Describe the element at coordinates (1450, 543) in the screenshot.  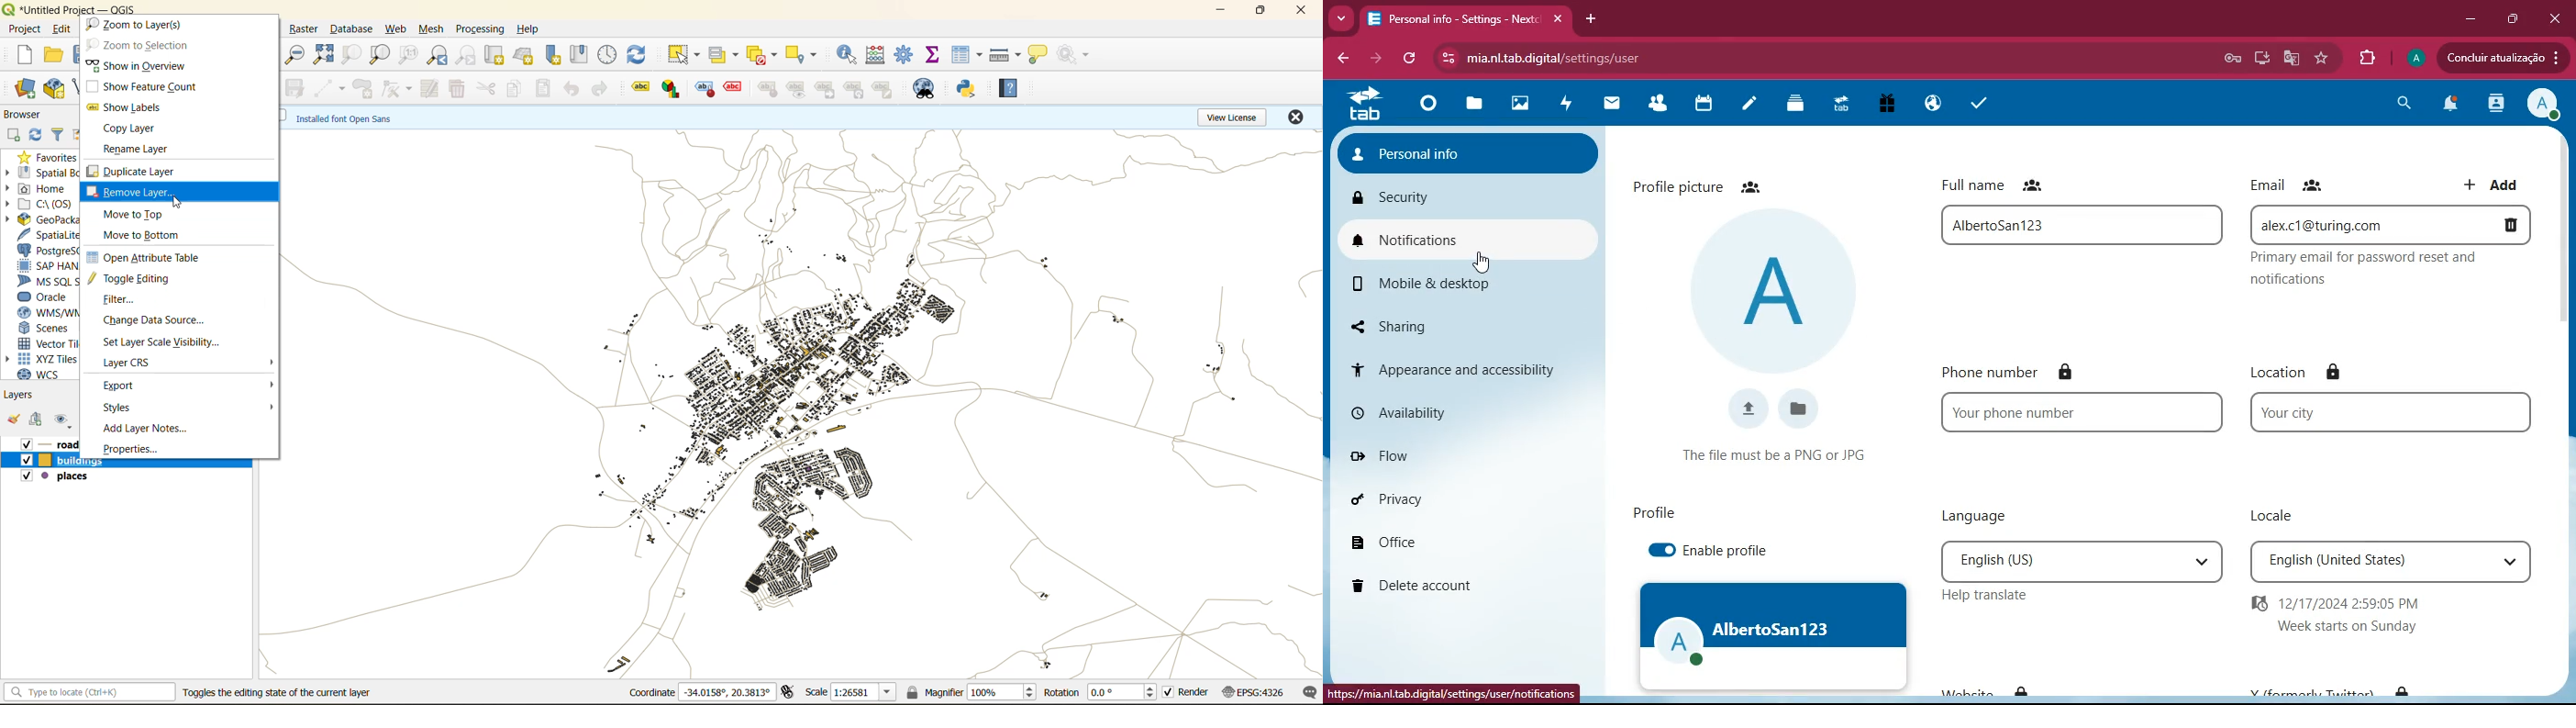
I see `office` at that location.